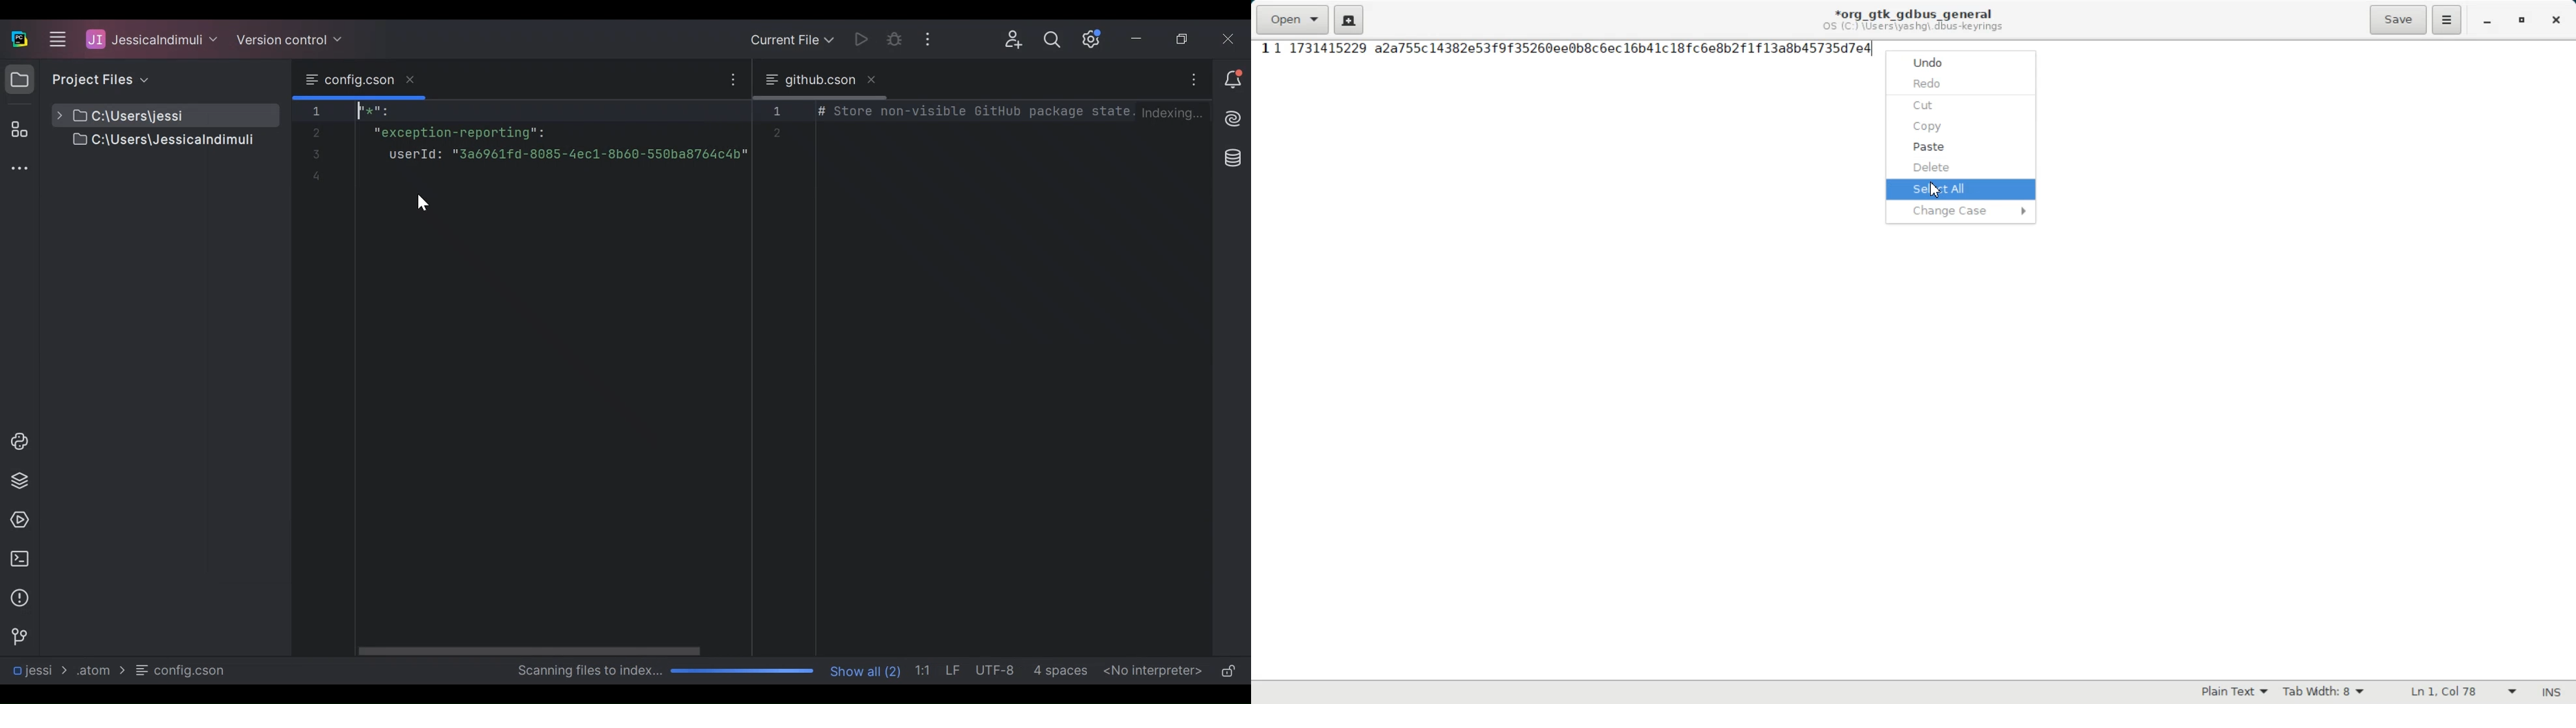  I want to click on Line Separator, so click(955, 671).